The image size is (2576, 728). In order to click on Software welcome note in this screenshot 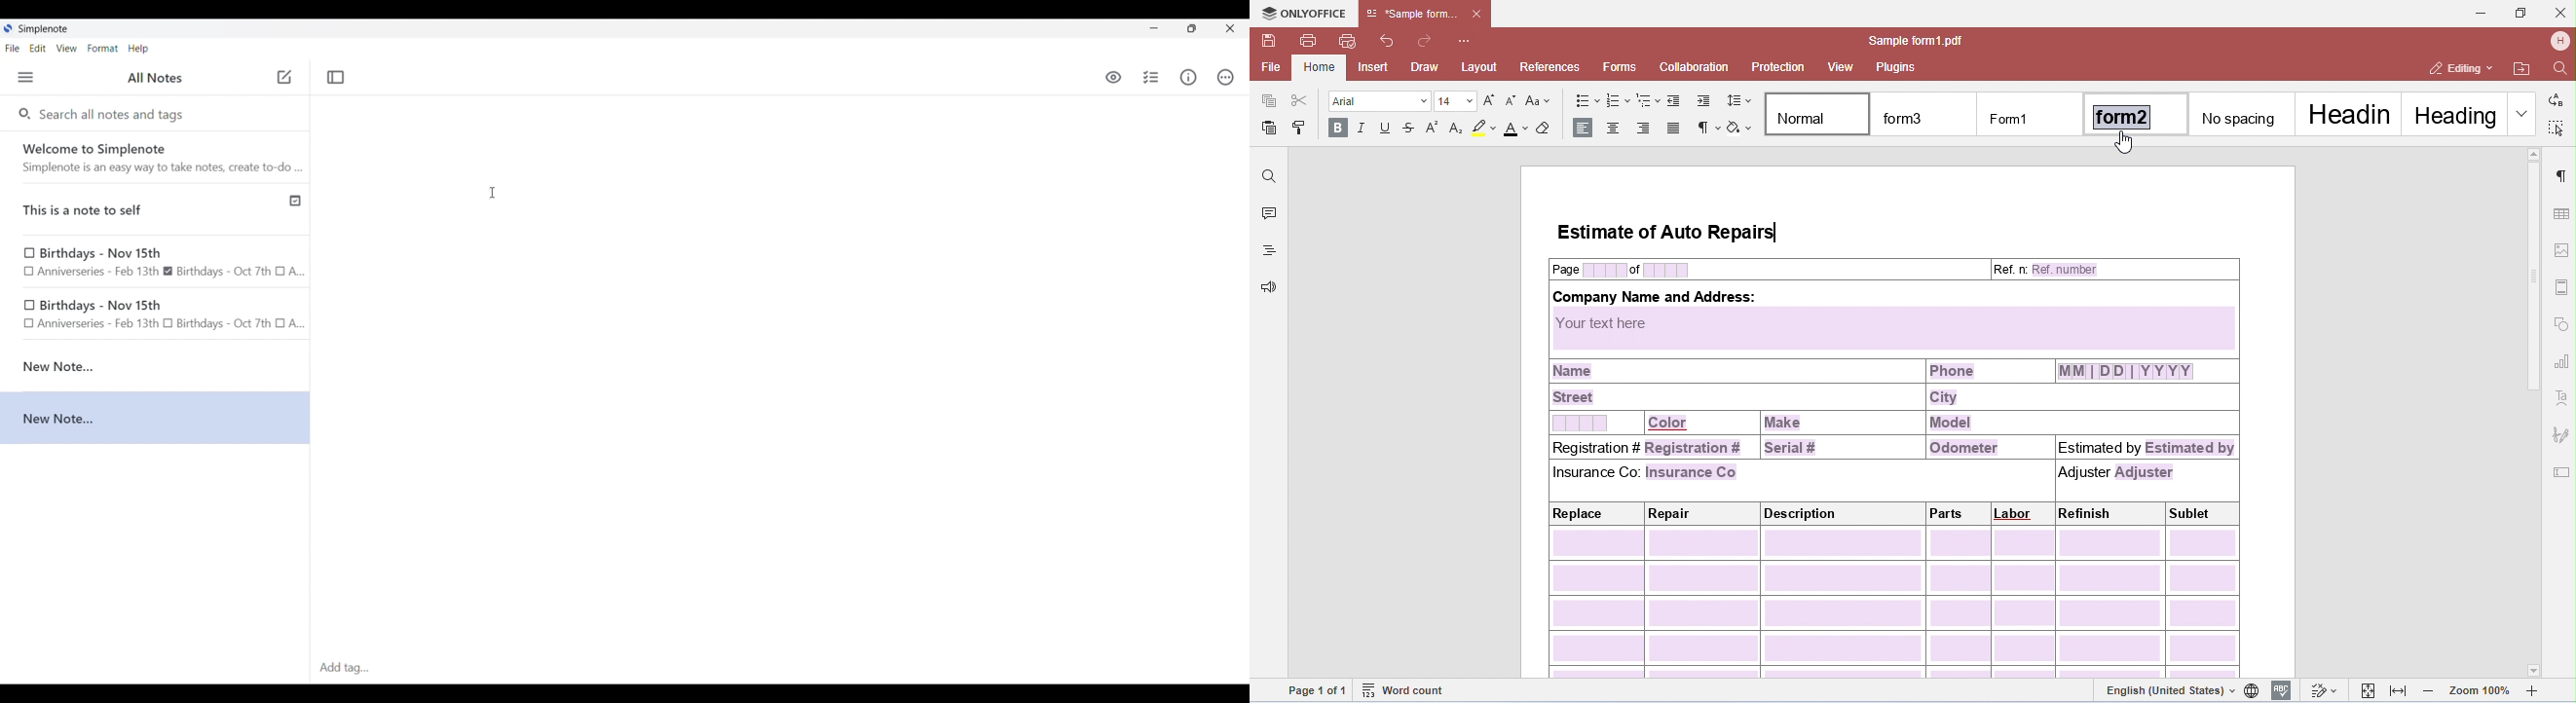, I will do `click(158, 157)`.